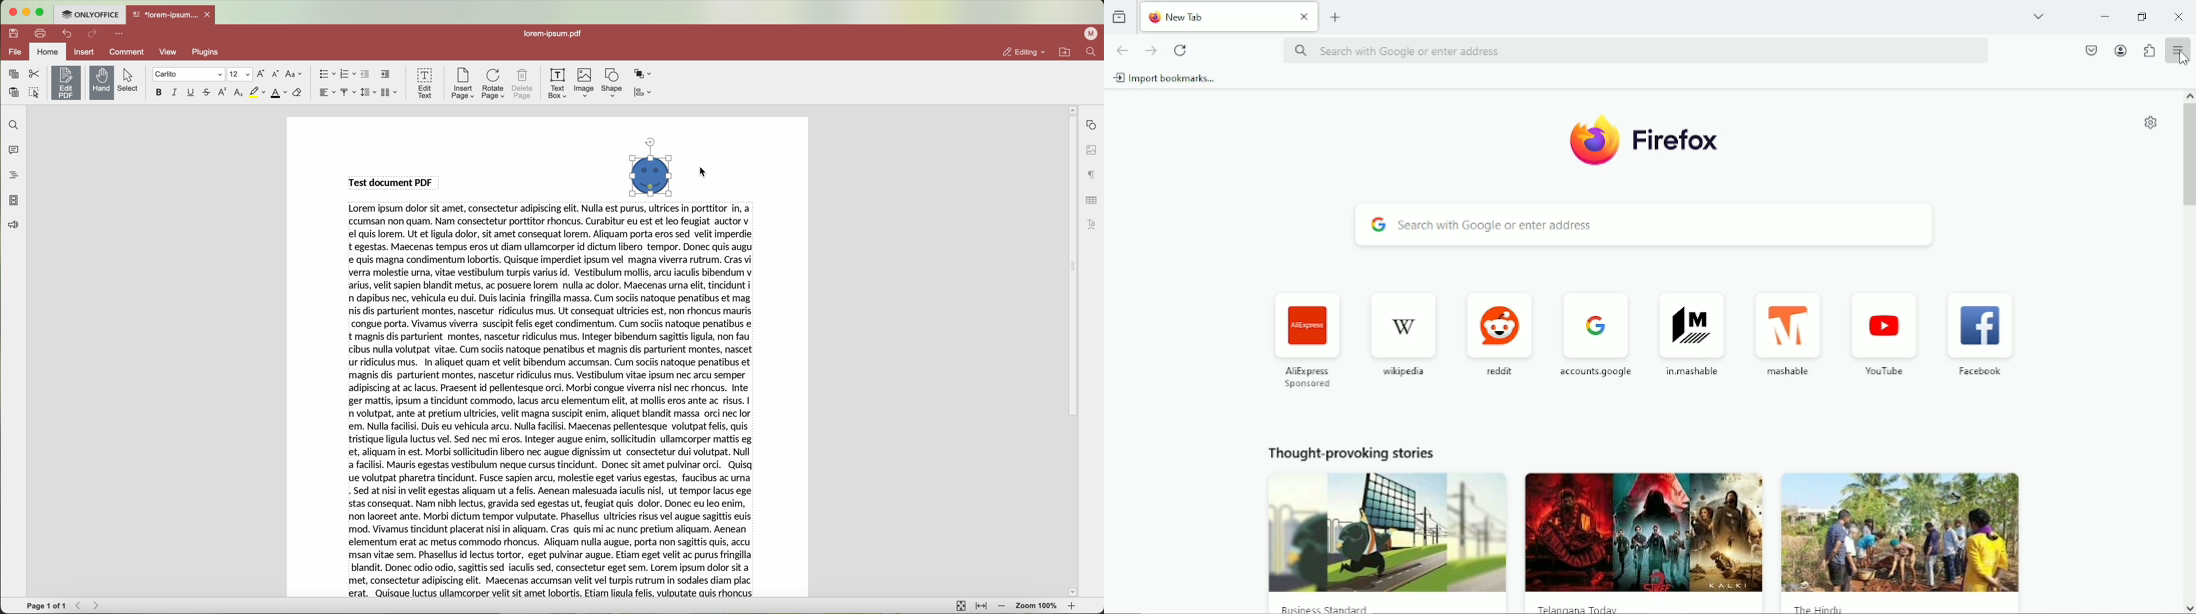 This screenshot has height=616, width=2212. What do you see at coordinates (326, 75) in the screenshot?
I see `bullets` at bounding box center [326, 75].